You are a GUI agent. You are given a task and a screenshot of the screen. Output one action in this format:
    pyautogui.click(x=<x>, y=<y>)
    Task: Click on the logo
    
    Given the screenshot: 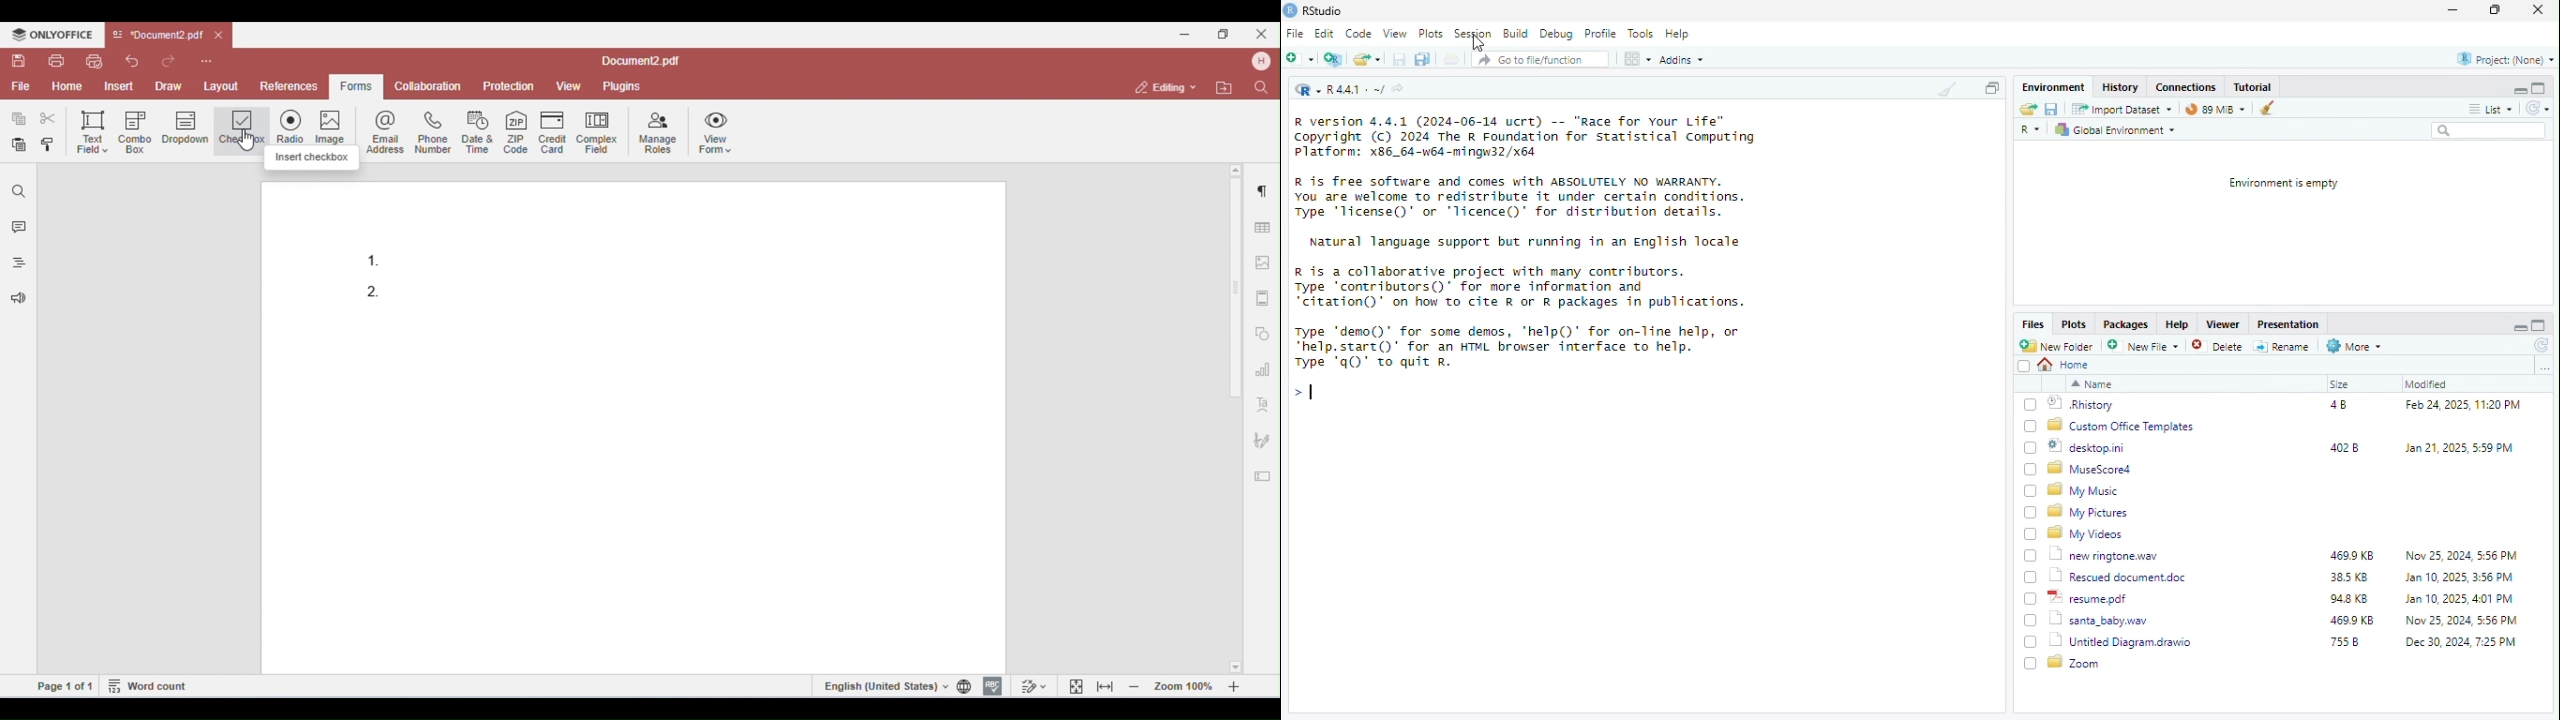 What is the action you would take?
    pyautogui.click(x=1291, y=11)
    